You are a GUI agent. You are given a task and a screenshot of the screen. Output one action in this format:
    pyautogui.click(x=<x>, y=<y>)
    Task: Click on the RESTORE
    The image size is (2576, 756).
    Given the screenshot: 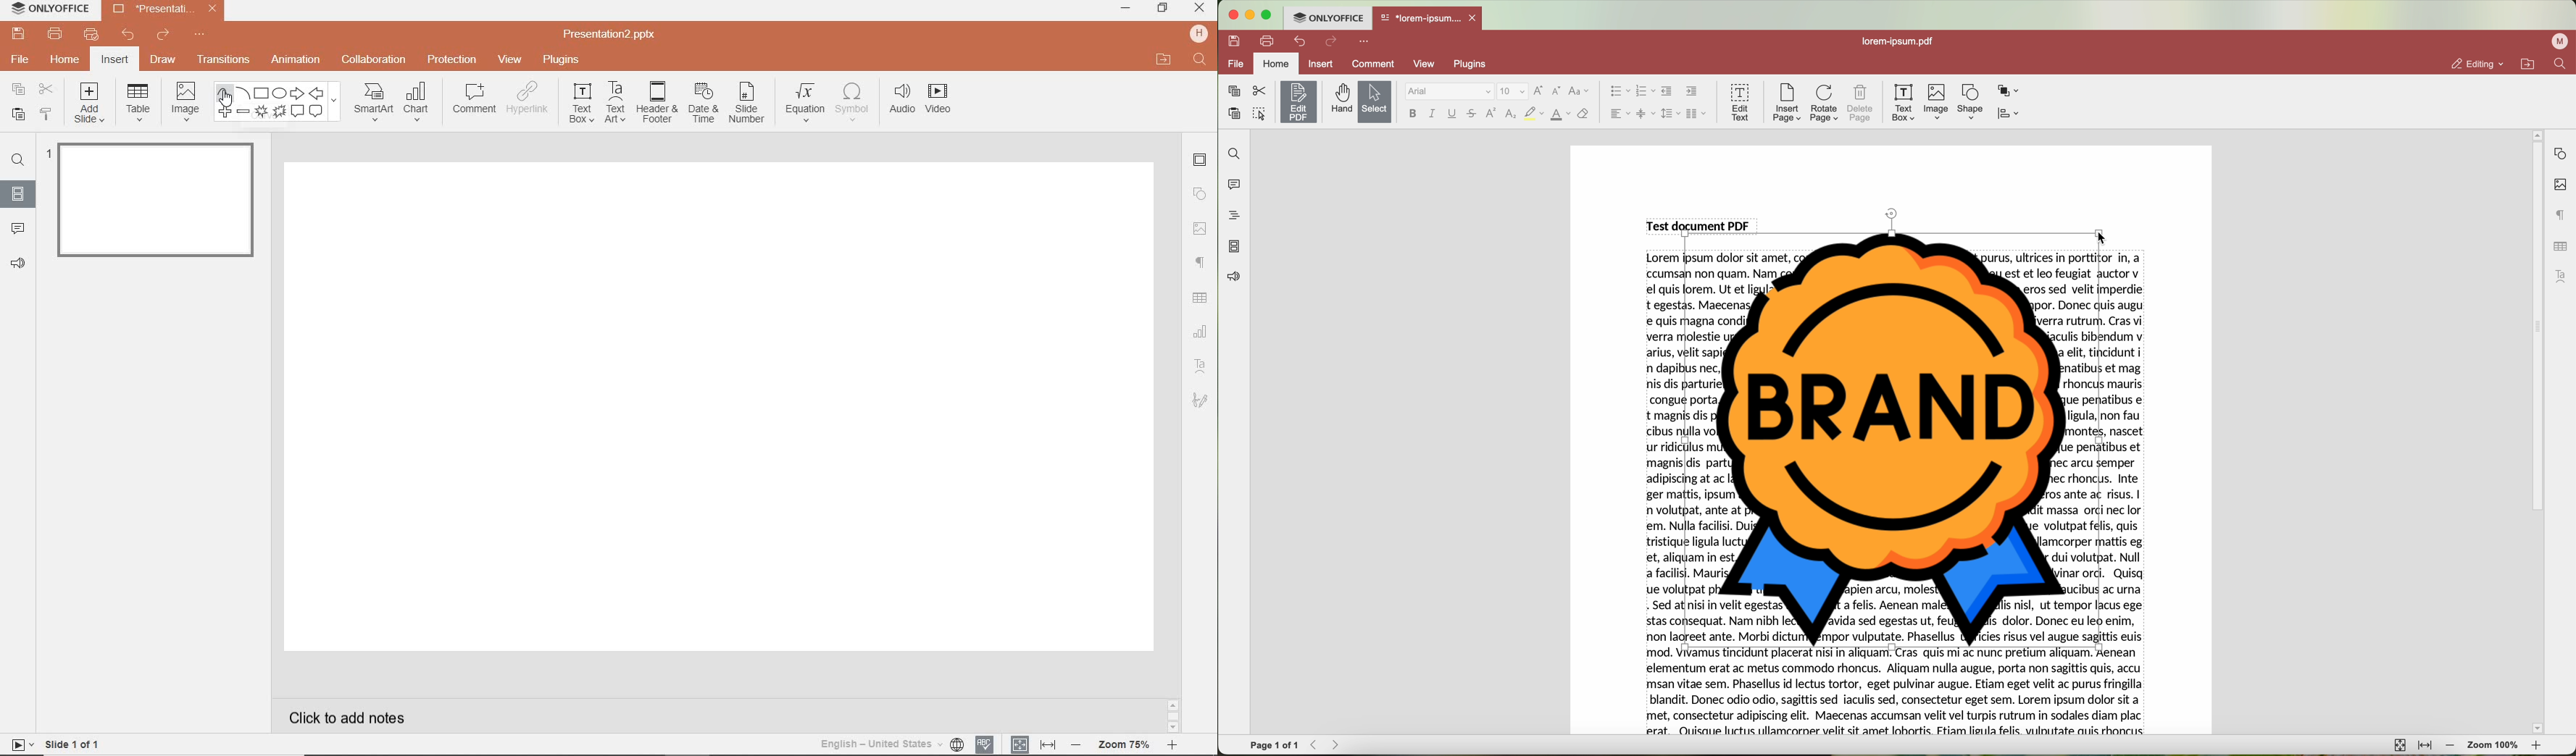 What is the action you would take?
    pyautogui.click(x=1163, y=8)
    